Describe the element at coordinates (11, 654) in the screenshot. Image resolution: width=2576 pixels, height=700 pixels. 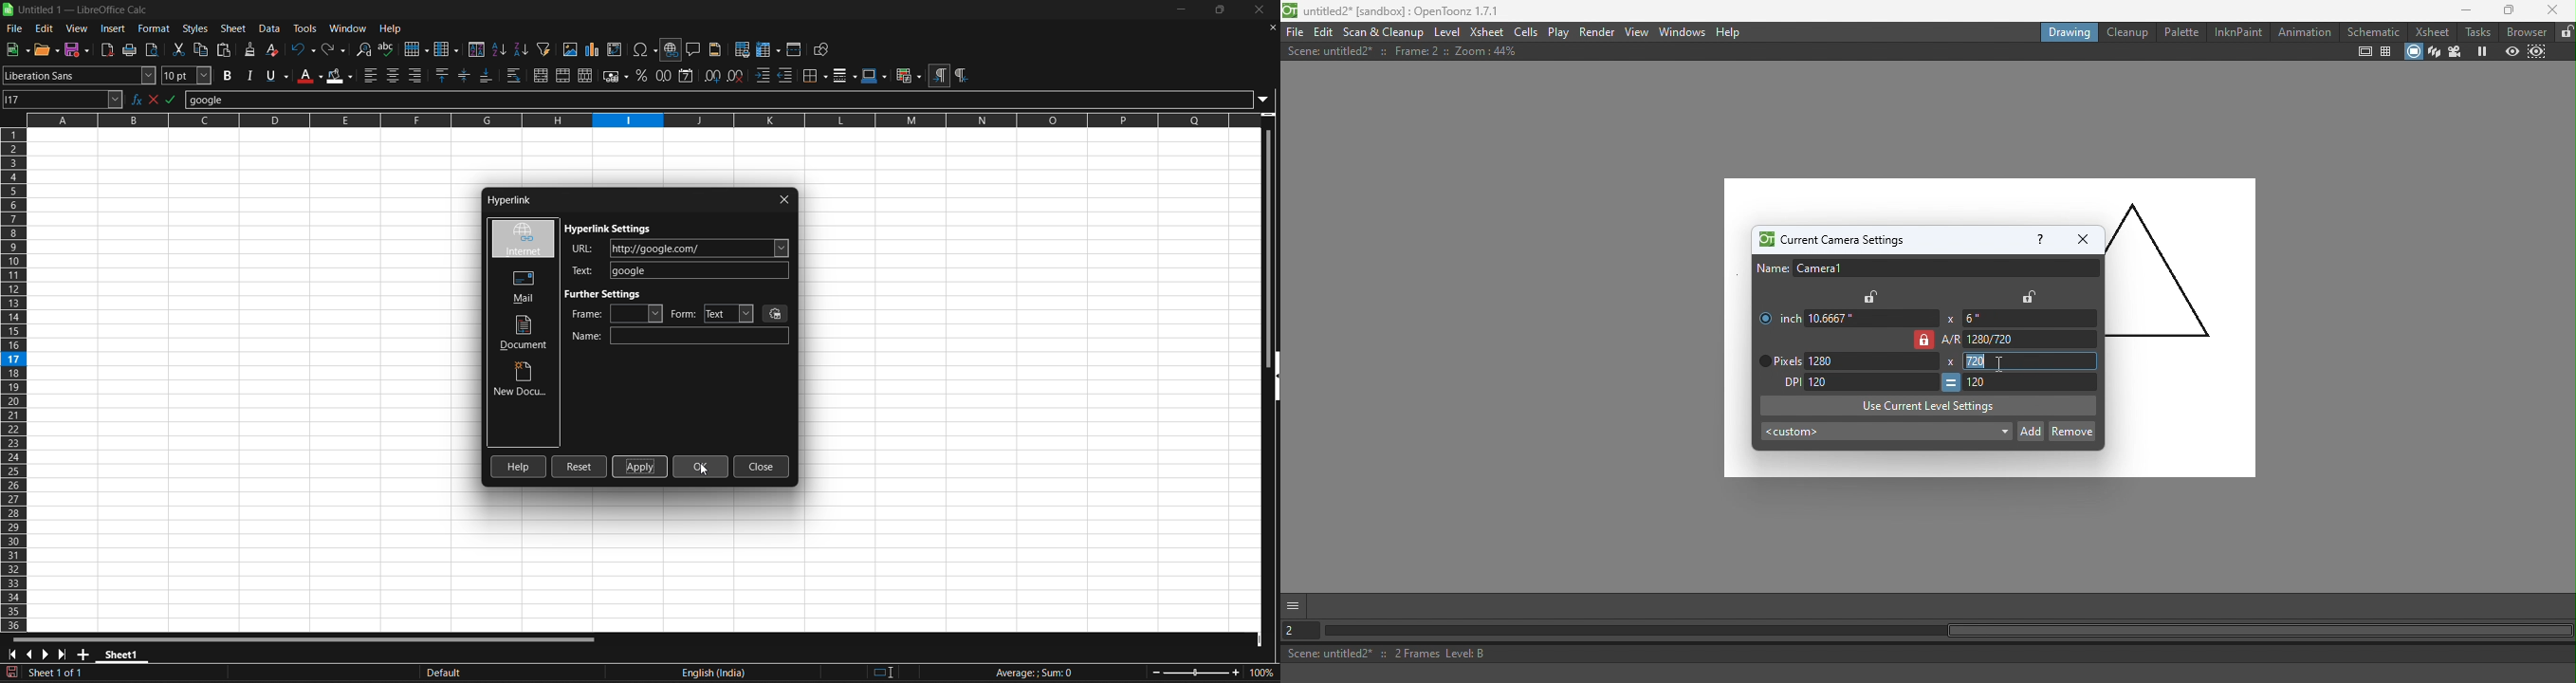
I see `scroll to first sheet` at that location.